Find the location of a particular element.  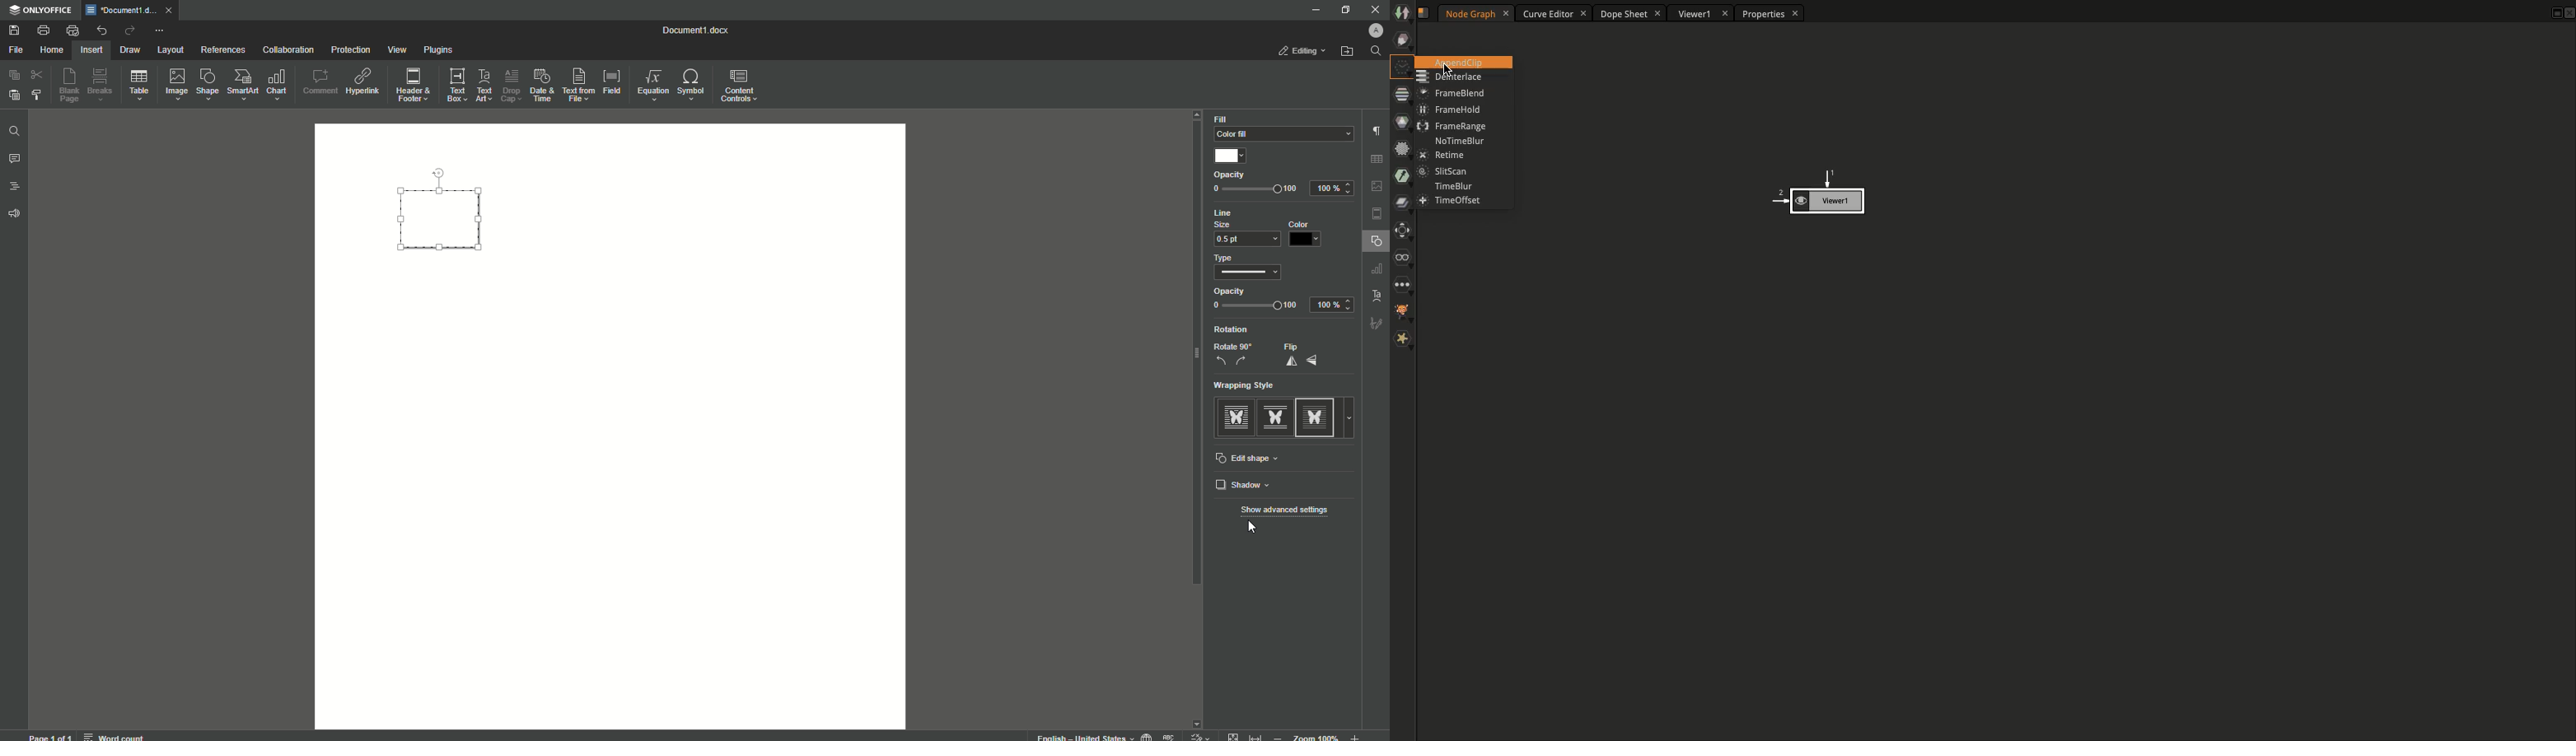

100% is located at coordinates (1334, 187).